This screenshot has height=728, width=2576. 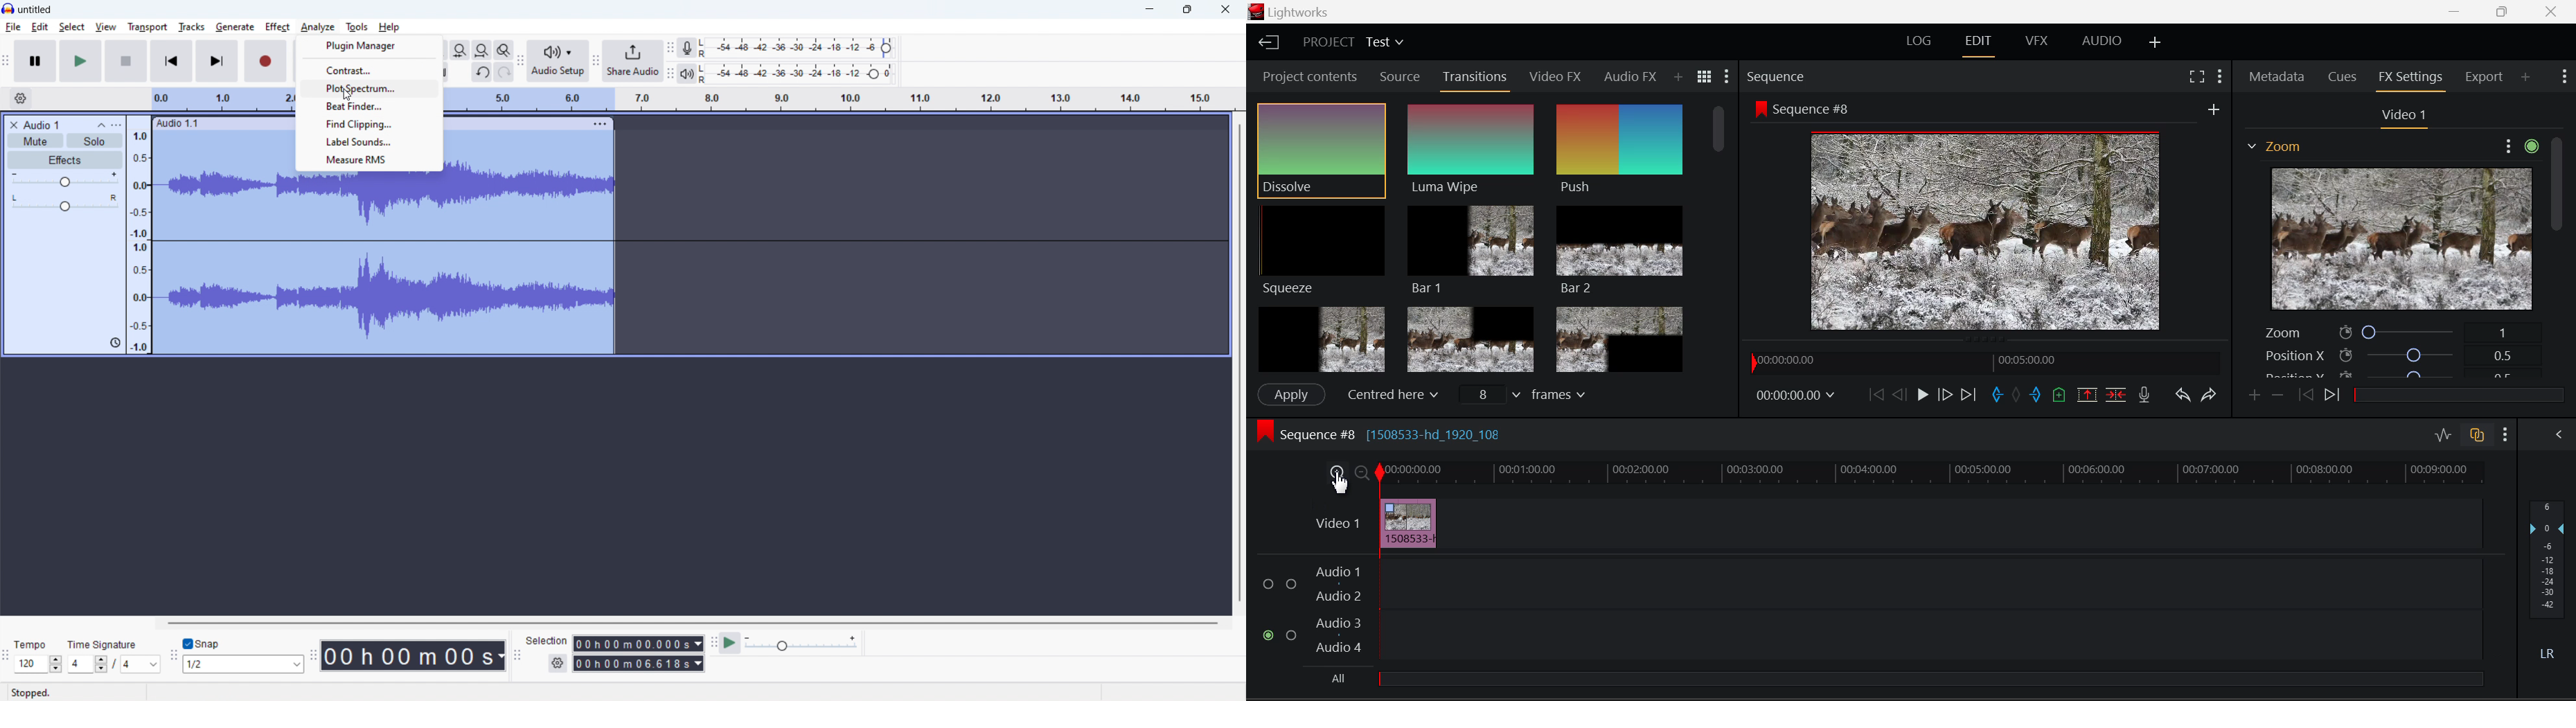 I want to click on EDIT Layout Open, so click(x=1978, y=44).